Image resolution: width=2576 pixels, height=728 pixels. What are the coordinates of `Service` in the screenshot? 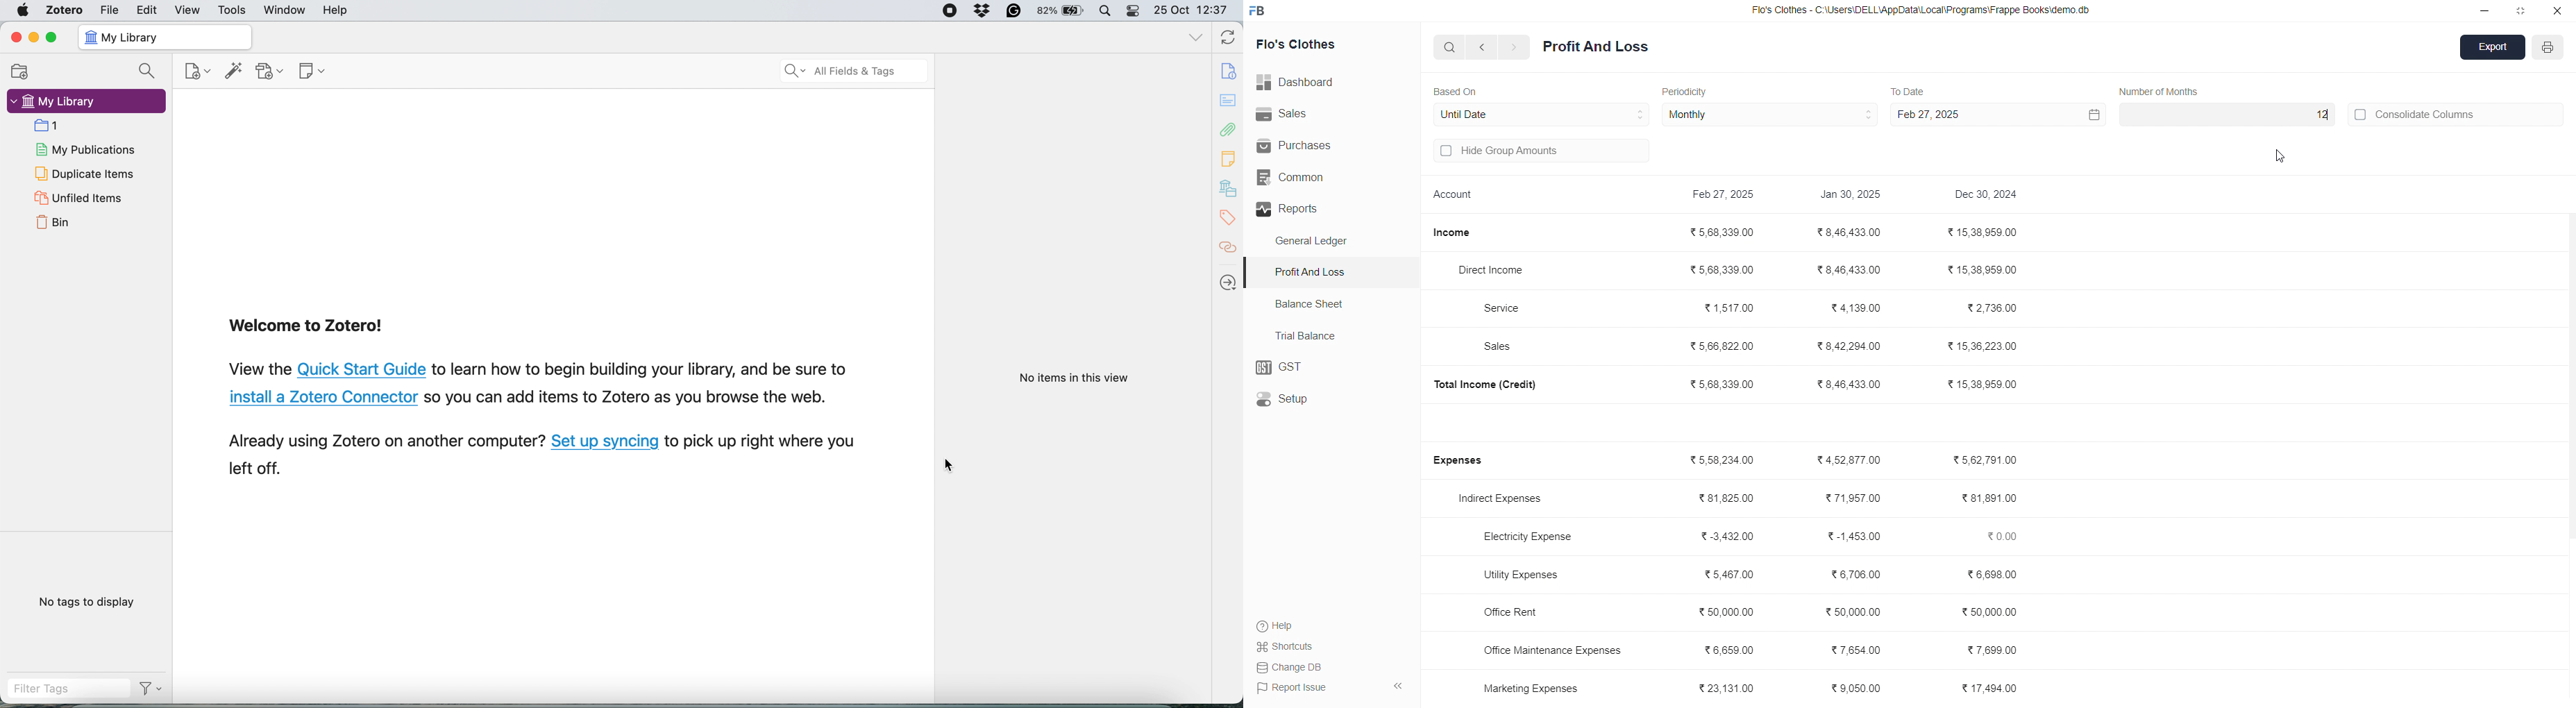 It's located at (1509, 307).